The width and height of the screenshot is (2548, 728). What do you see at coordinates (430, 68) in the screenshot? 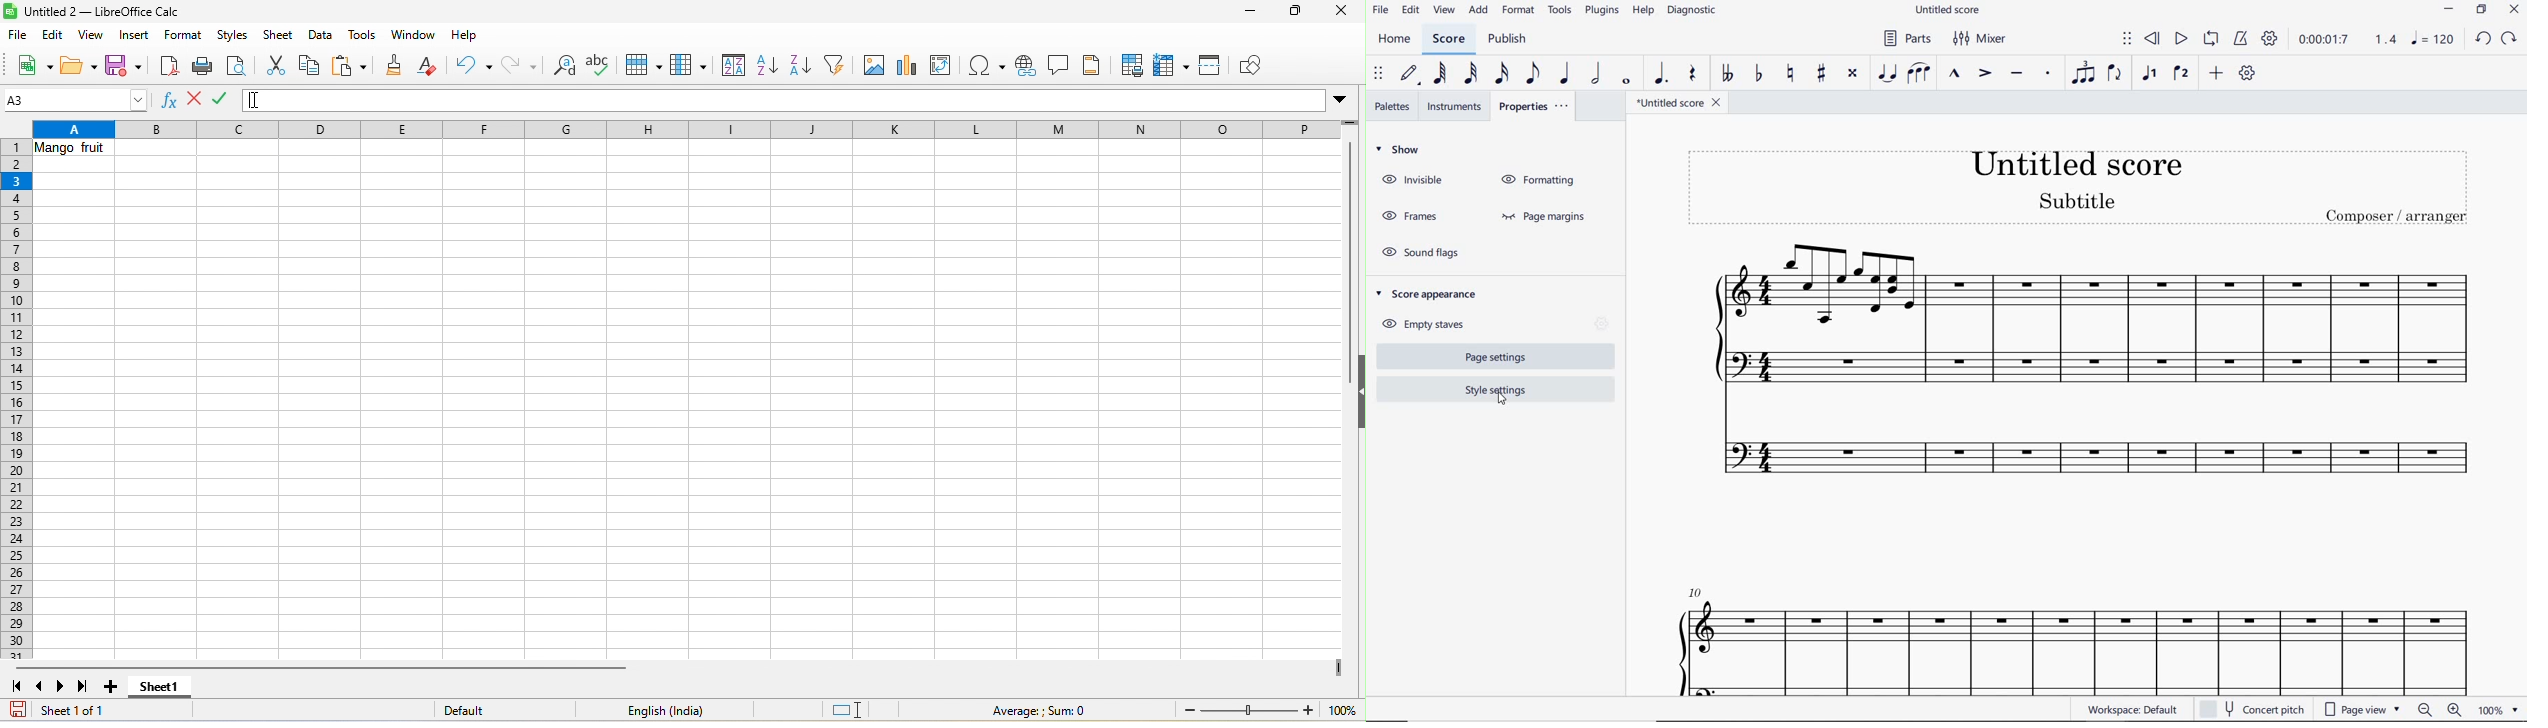
I see `clear direct formatting` at bounding box center [430, 68].